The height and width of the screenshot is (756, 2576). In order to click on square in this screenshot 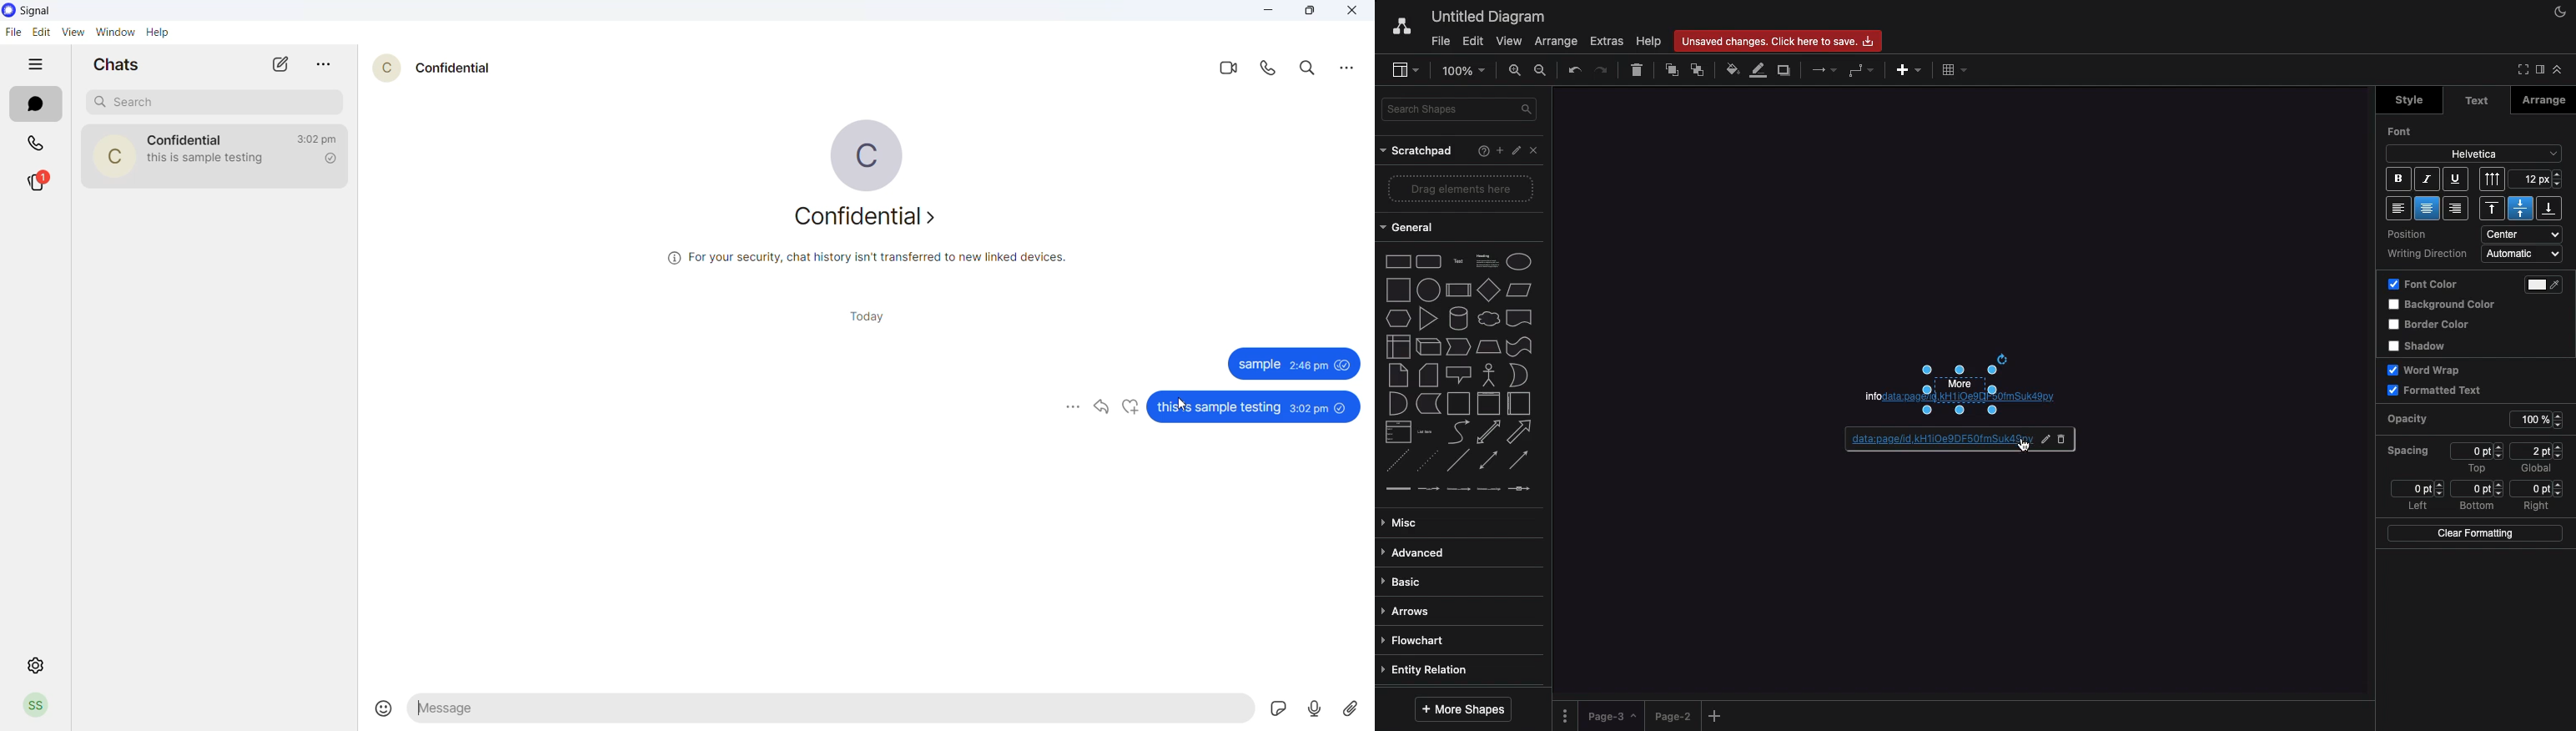, I will do `click(1398, 290)`.